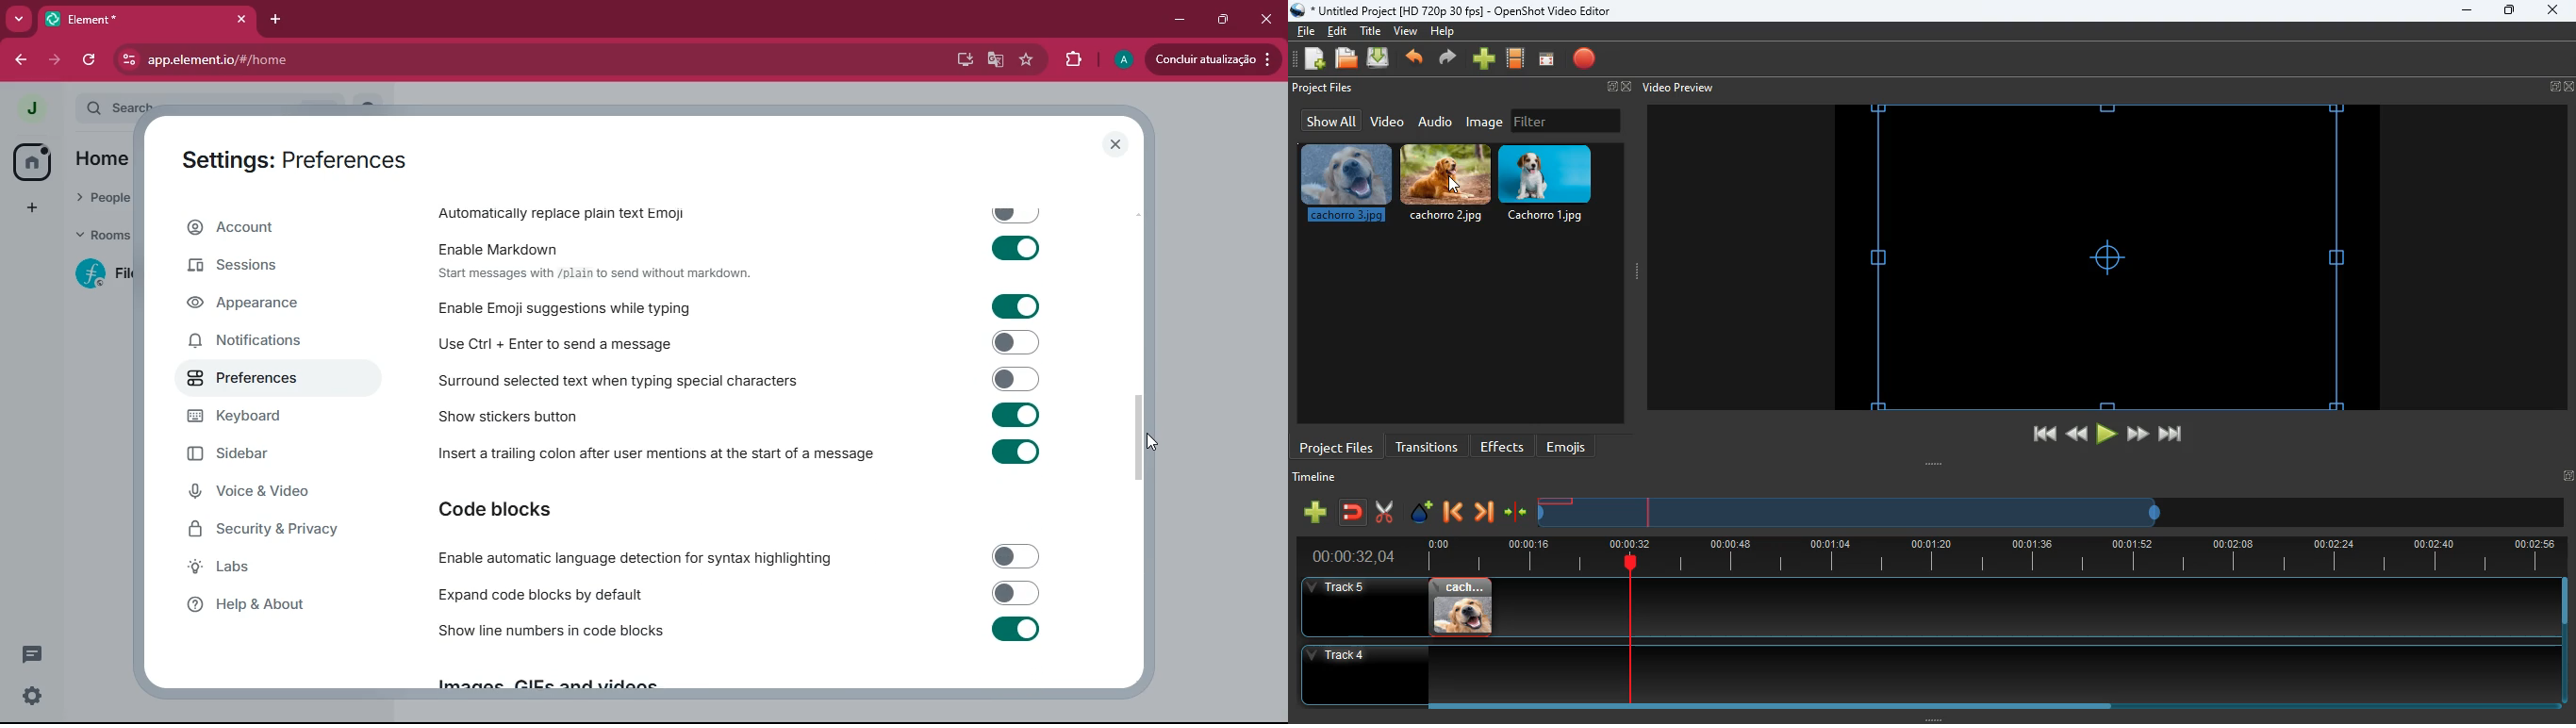 This screenshot has width=2576, height=728. Describe the element at coordinates (740, 634) in the screenshot. I see `Show line numbers in code blocks` at that location.